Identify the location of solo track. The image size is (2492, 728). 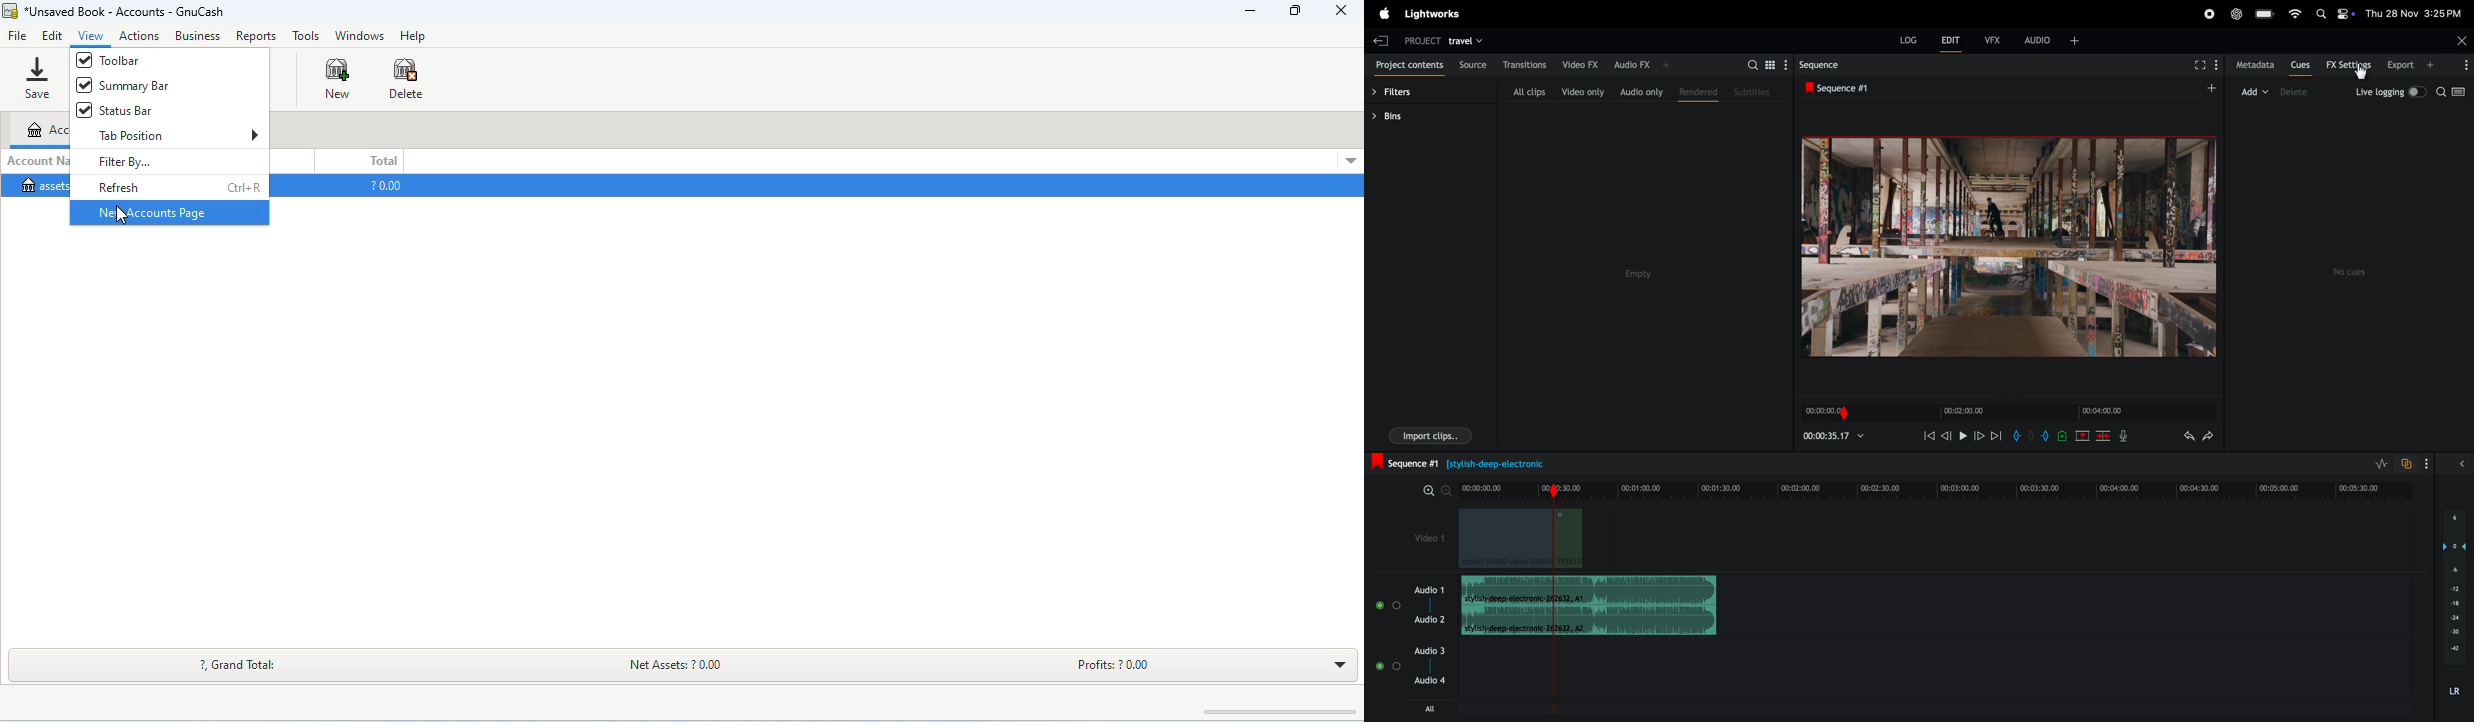
(1396, 605).